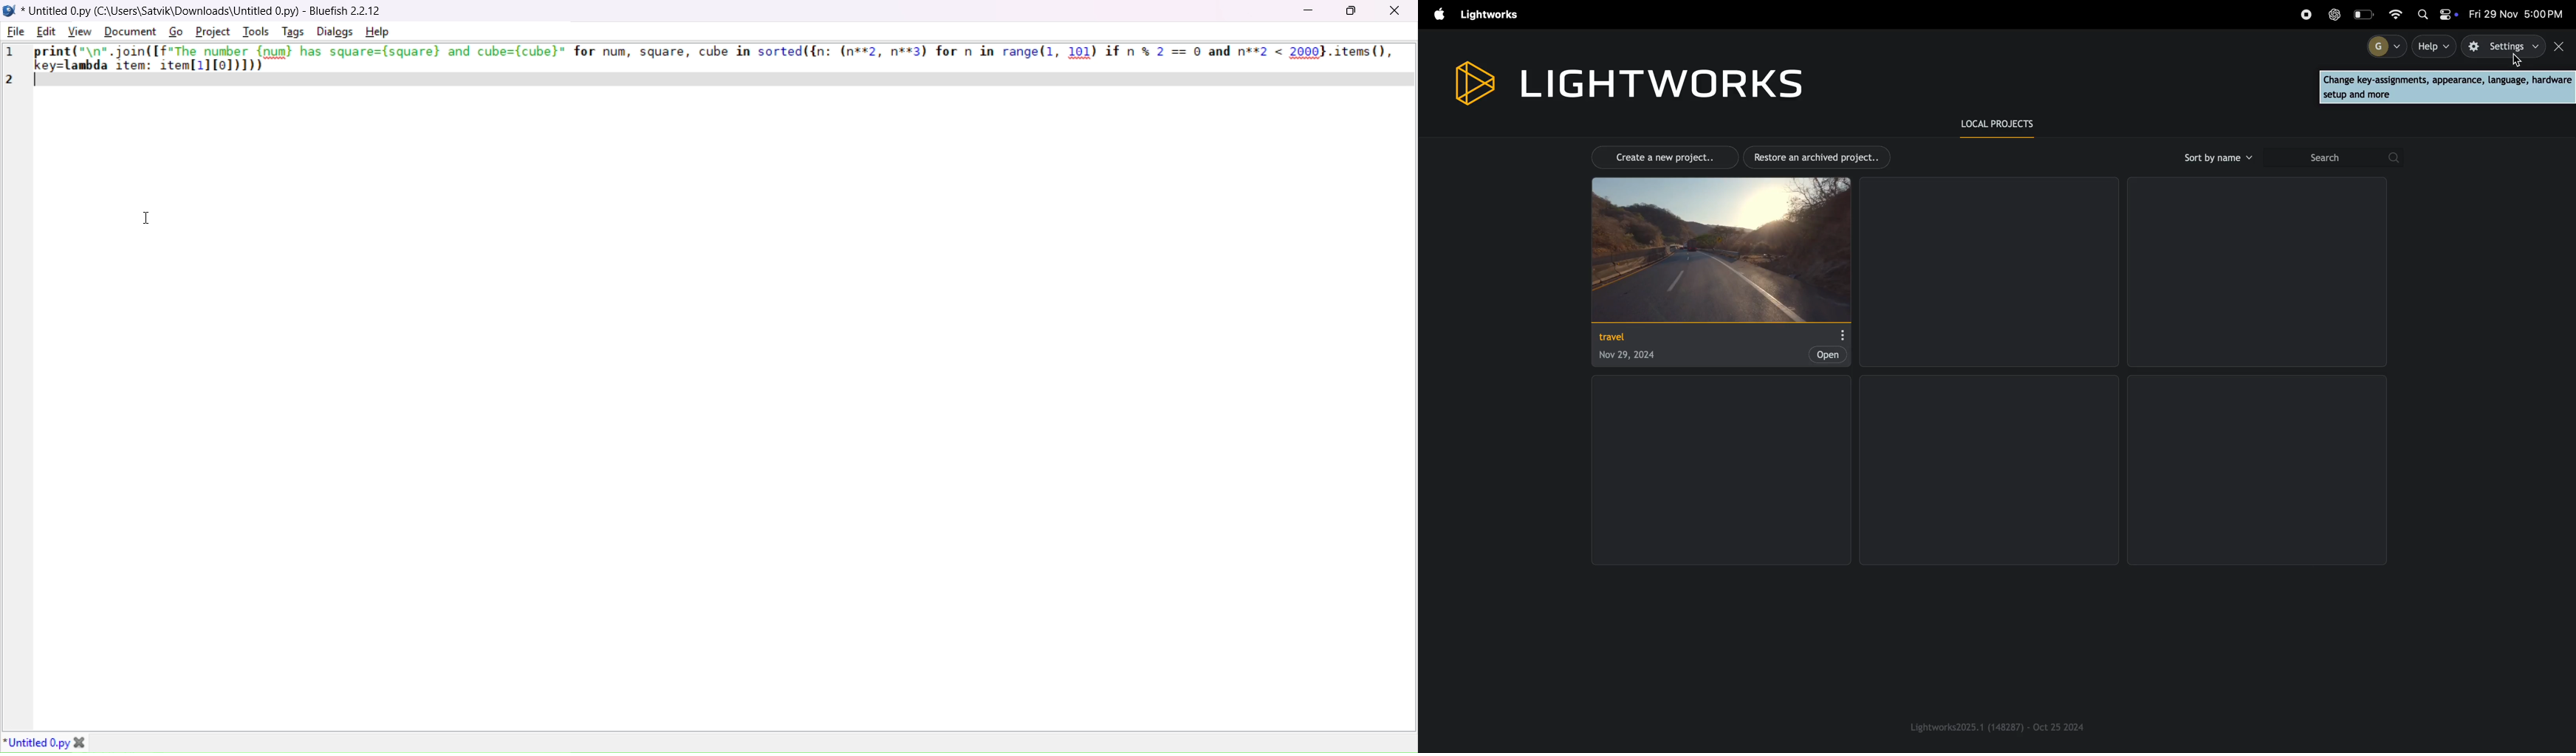 The image size is (2576, 756). What do you see at coordinates (1659, 156) in the screenshot?
I see `create new project` at bounding box center [1659, 156].